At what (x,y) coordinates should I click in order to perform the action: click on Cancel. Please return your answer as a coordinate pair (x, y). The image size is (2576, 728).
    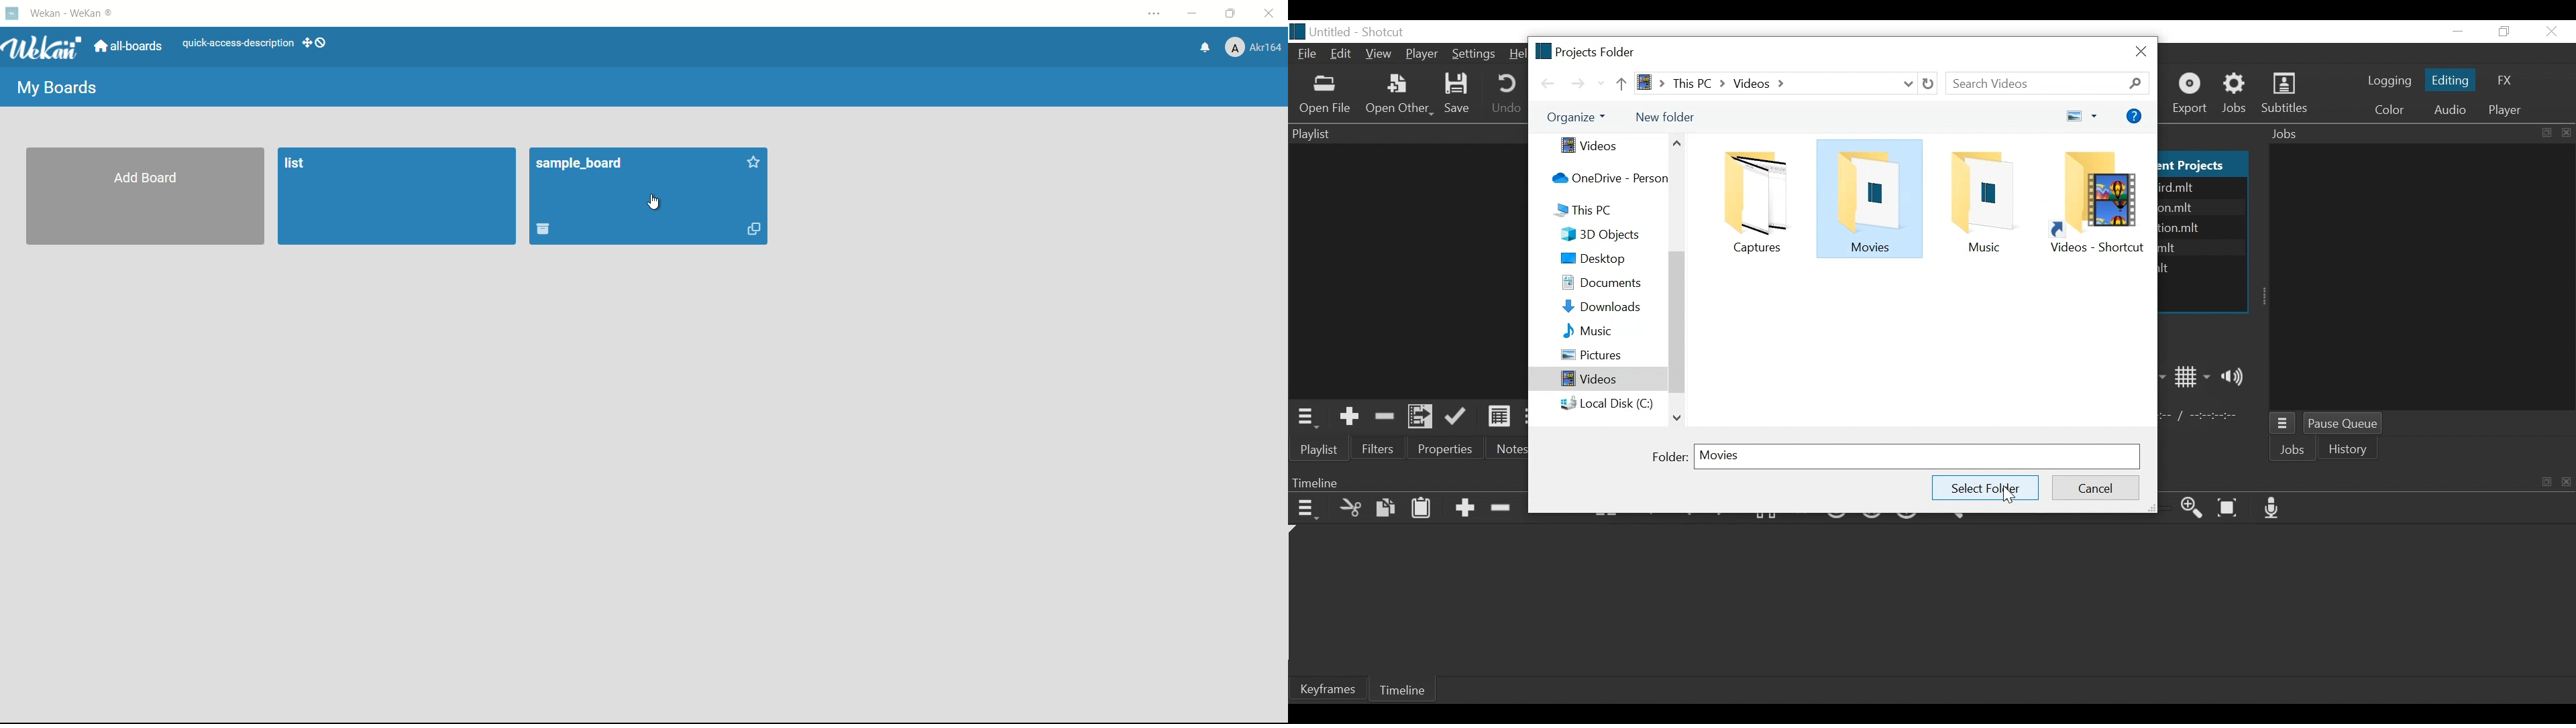
    Looking at the image, I should click on (2096, 487).